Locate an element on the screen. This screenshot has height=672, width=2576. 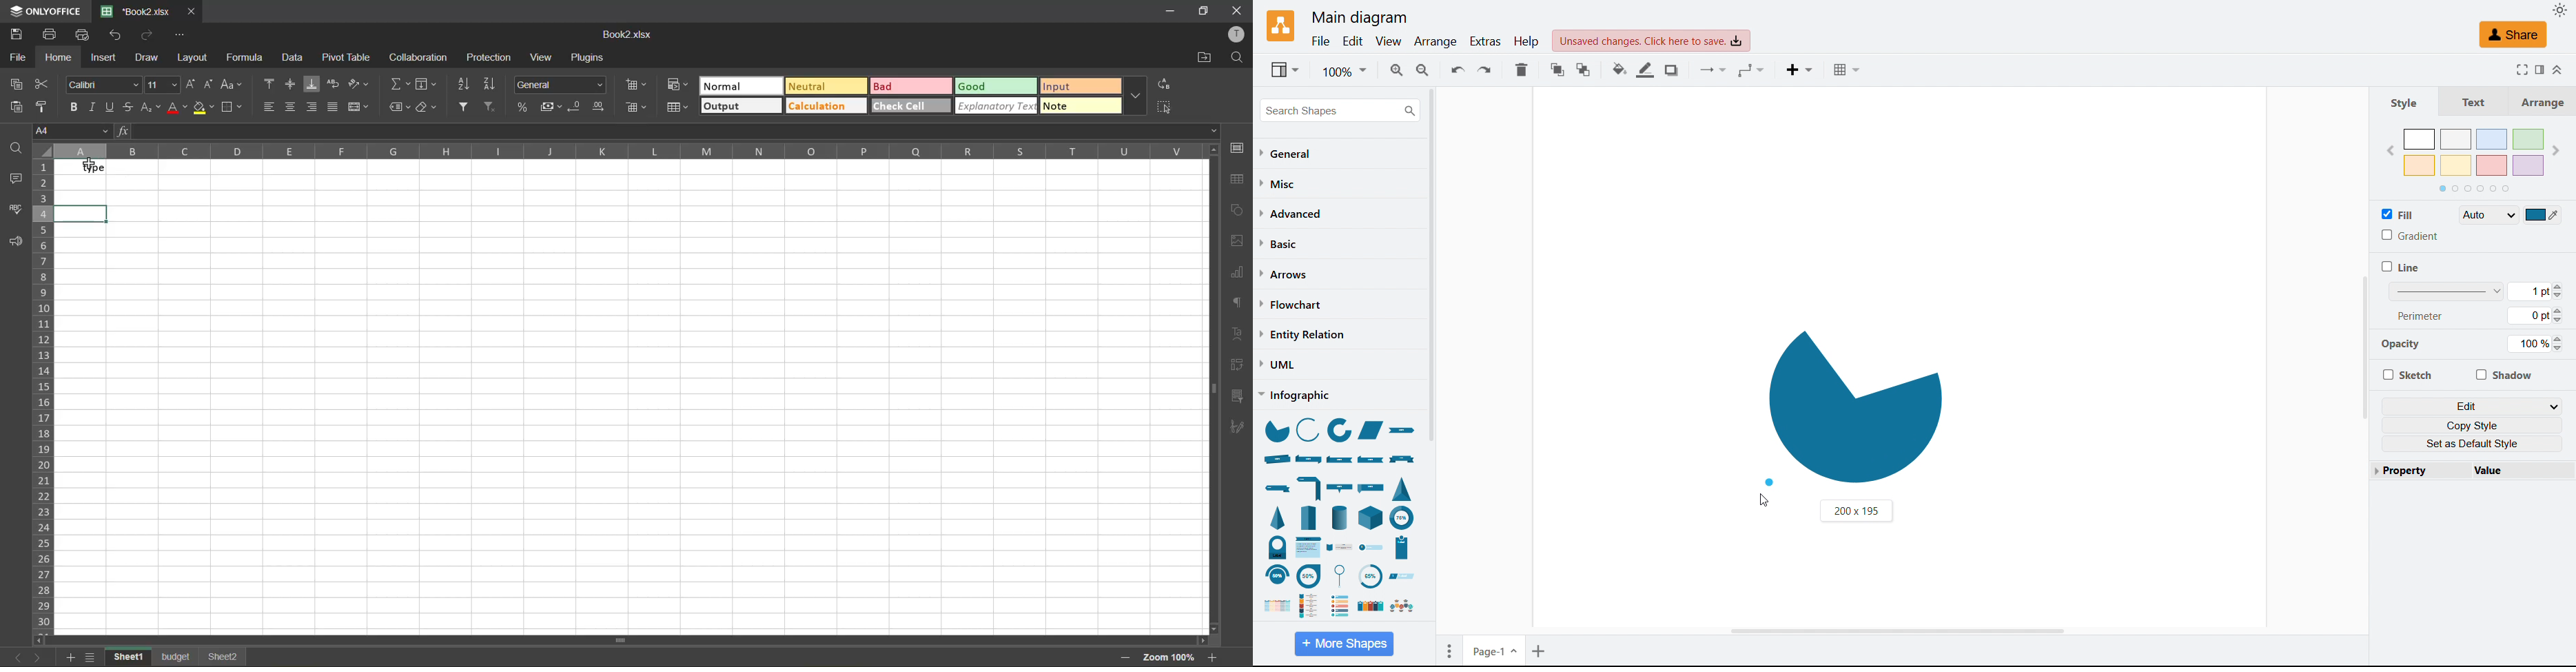
conditional formatting is located at coordinates (676, 85).